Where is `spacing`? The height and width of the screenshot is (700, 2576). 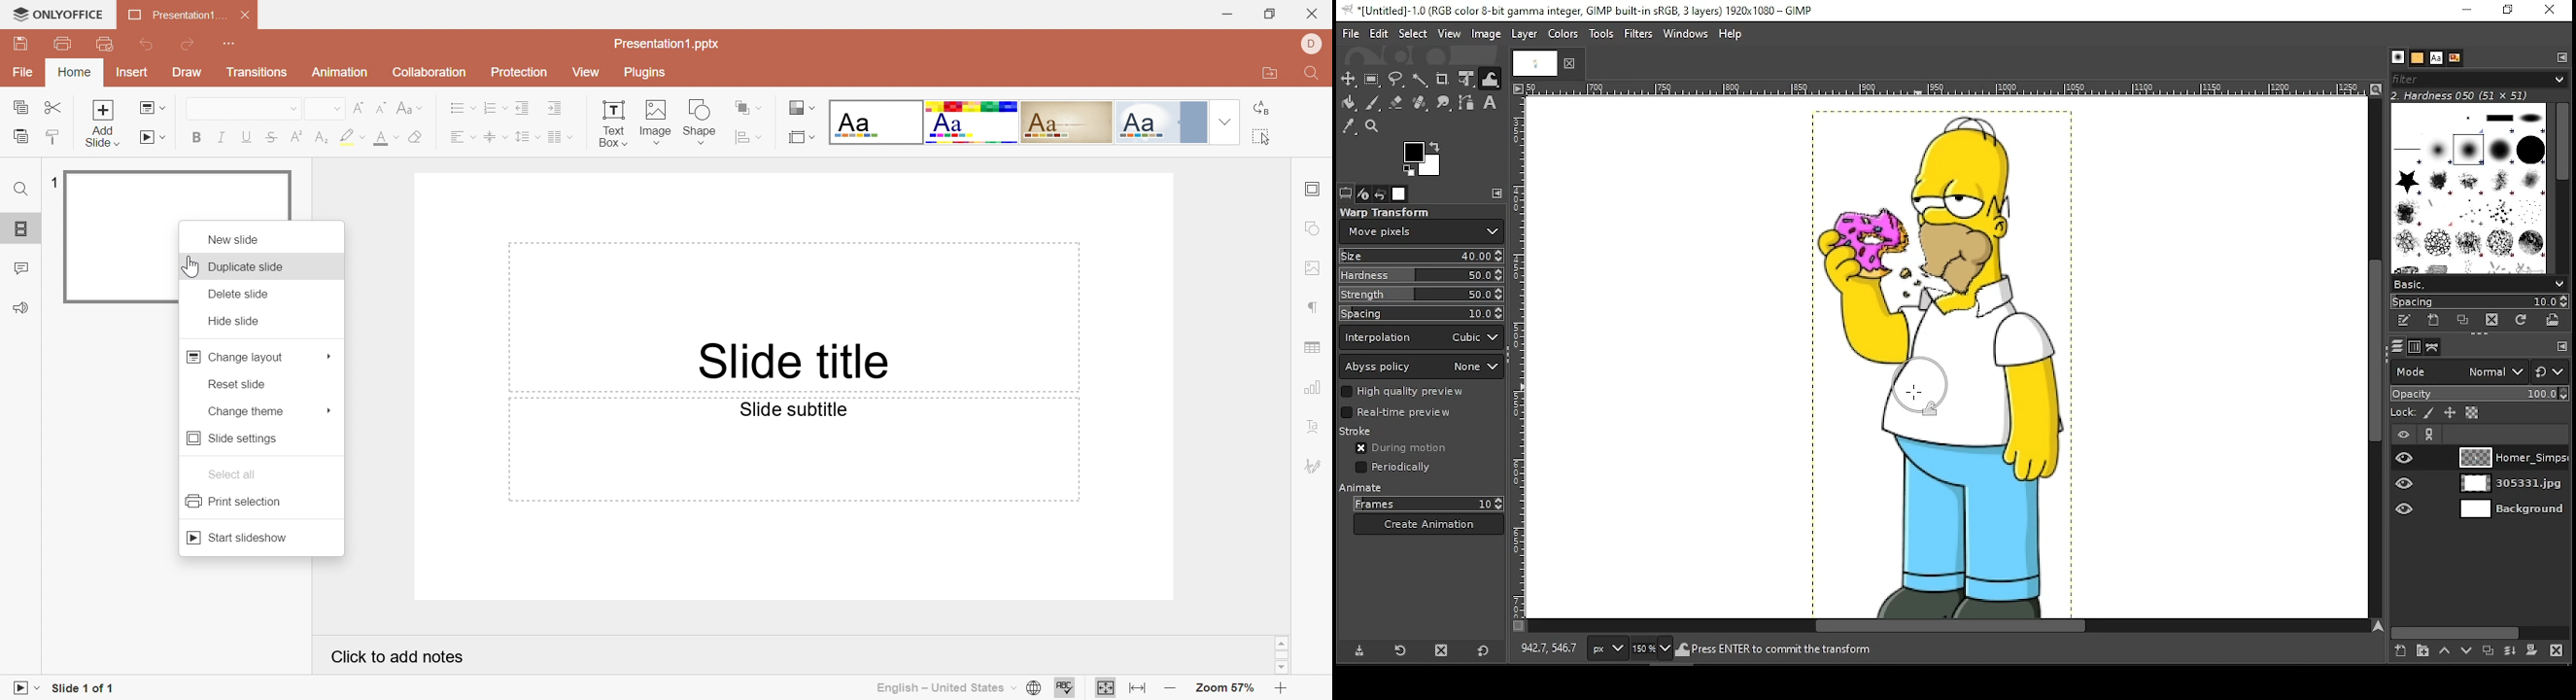 spacing is located at coordinates (2479, 300).